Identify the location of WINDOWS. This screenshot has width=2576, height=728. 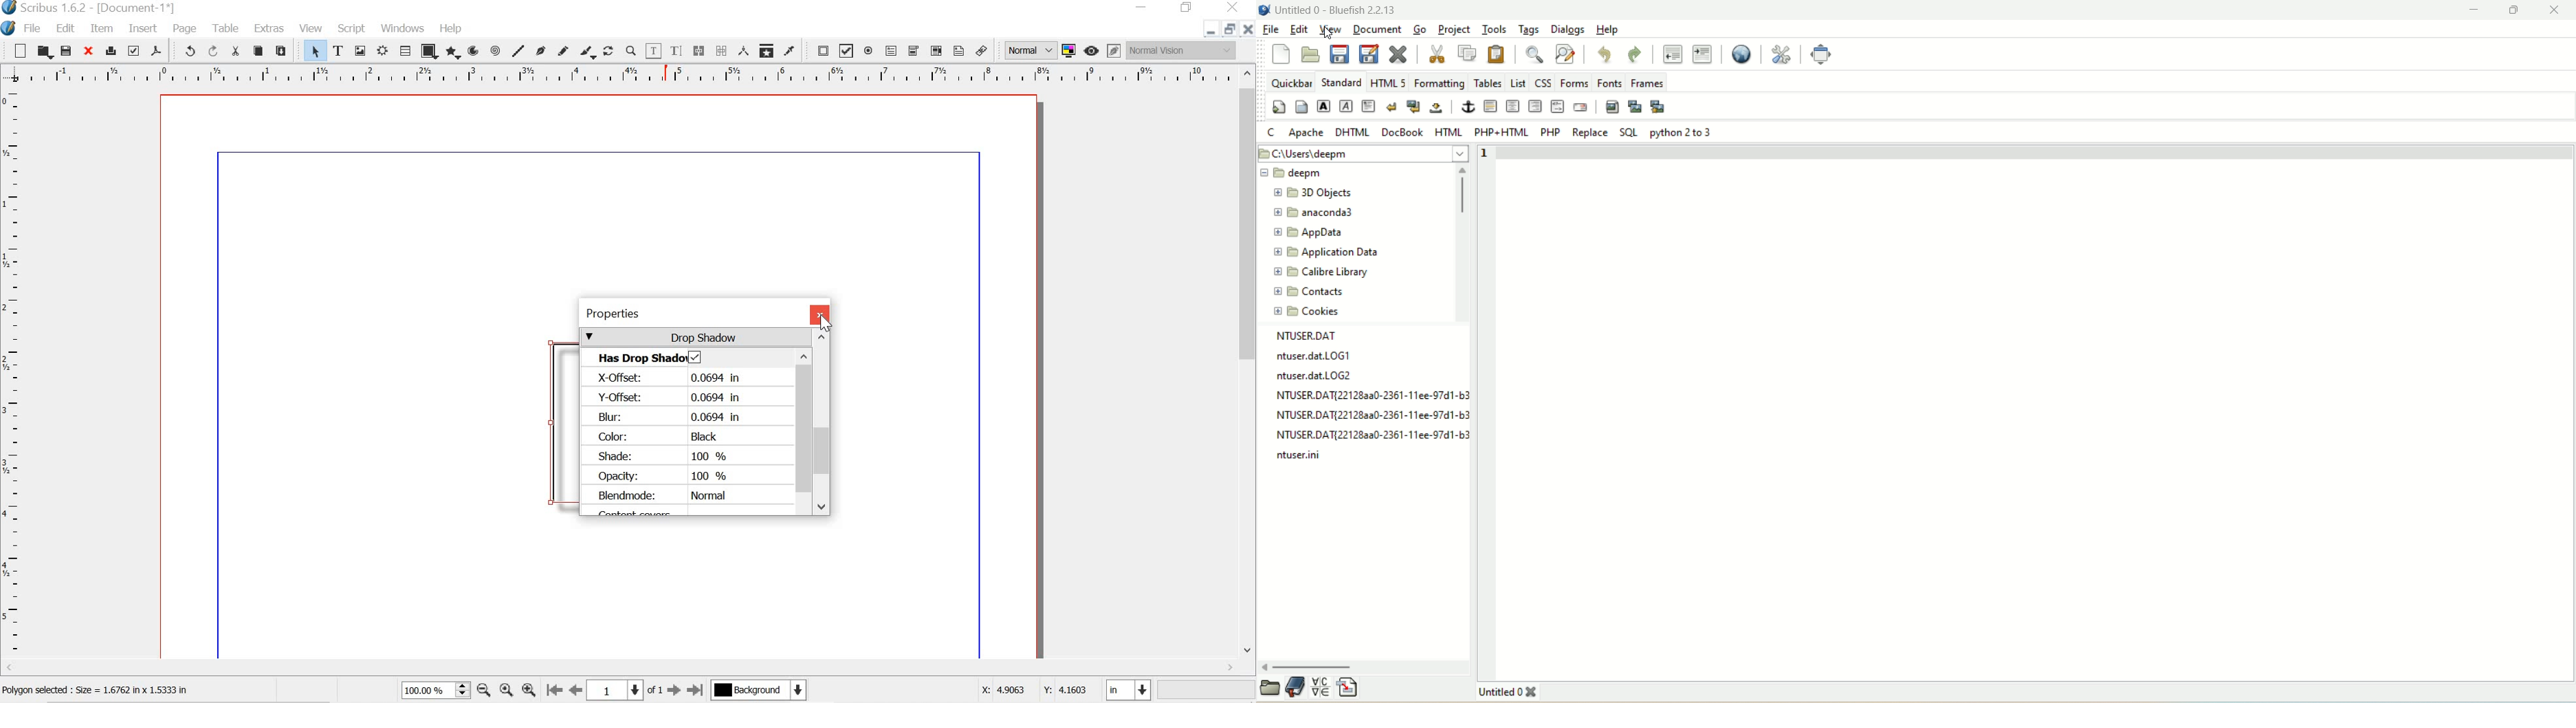
(402, 27).